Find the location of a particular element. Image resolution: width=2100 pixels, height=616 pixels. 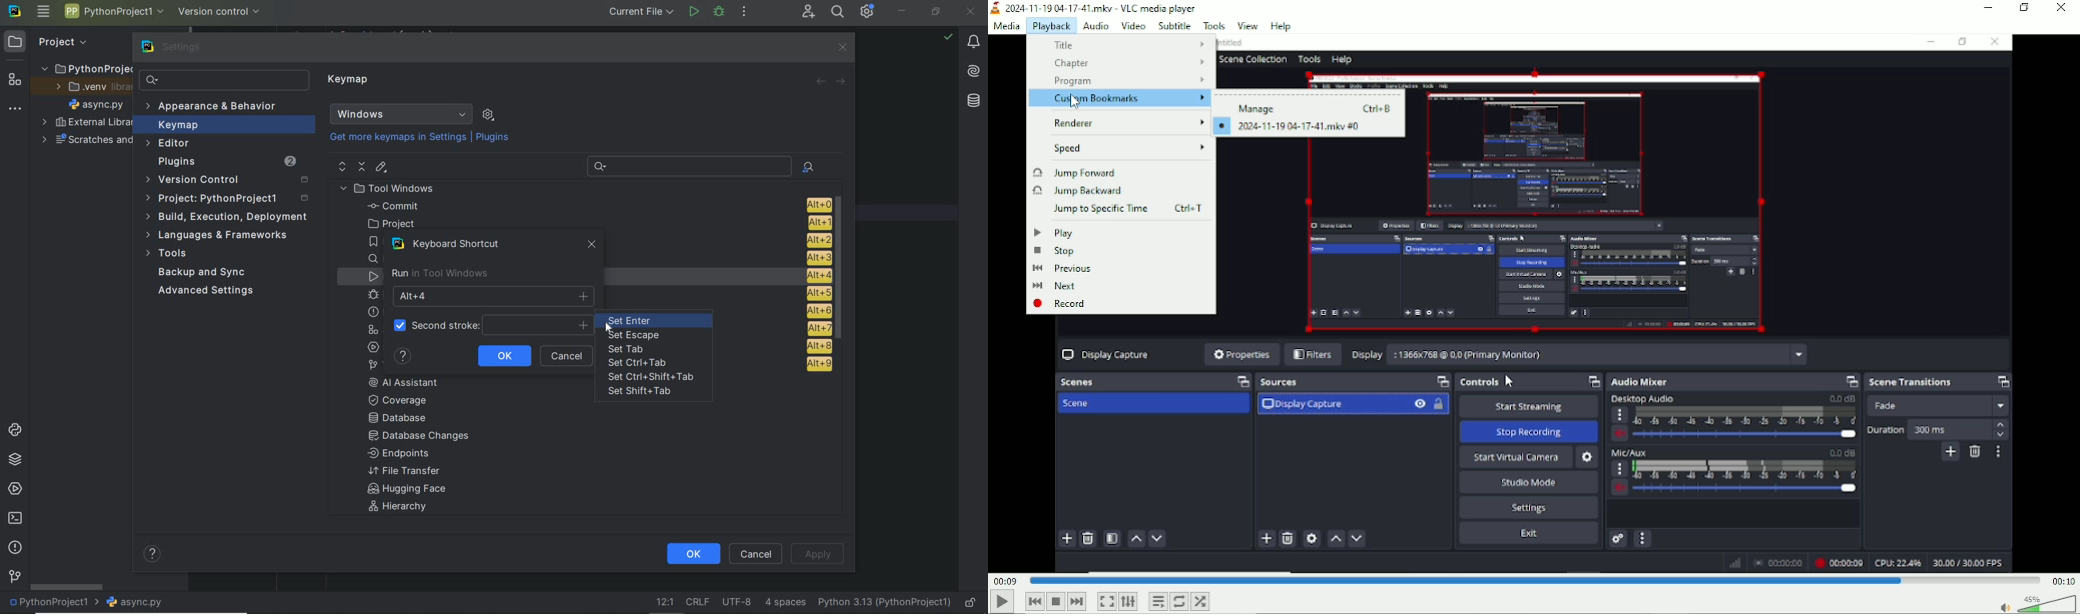

Audio is located at coordinates (1095, 25).